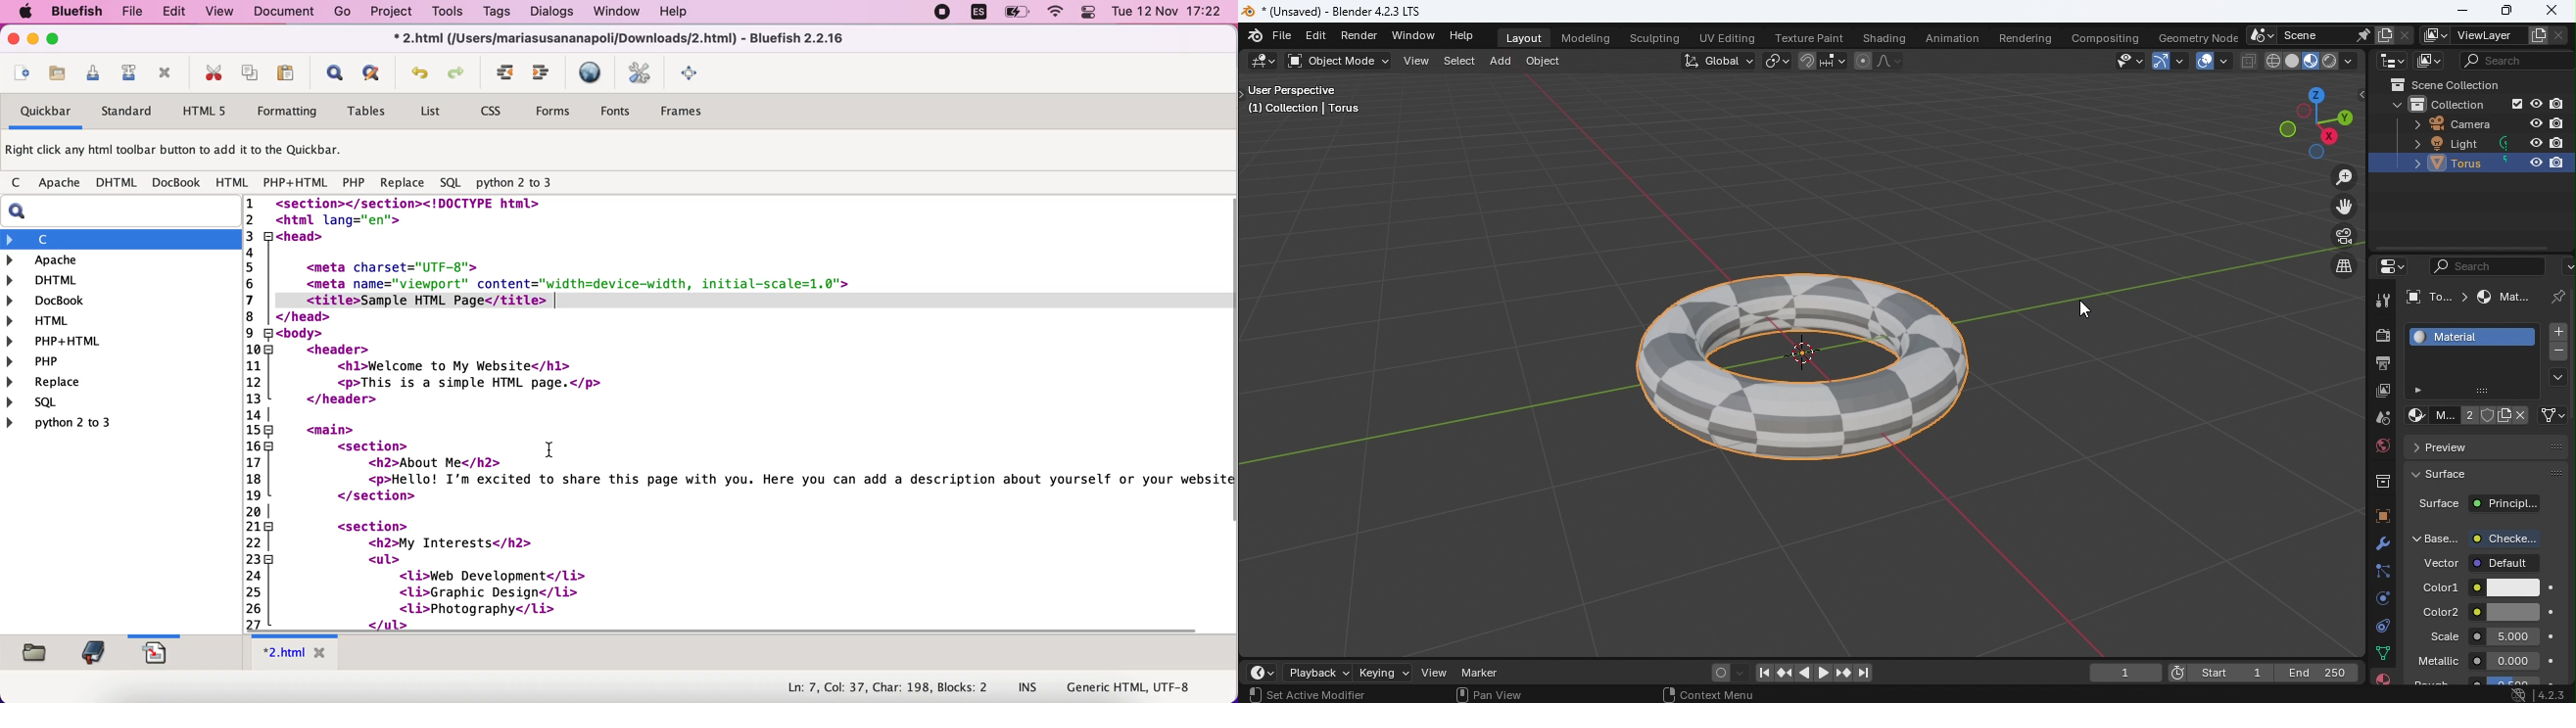 The height and width of the screenshot is (728, 2576). Describe the element at coordinates (293, 110) in the screenshot. I see `formatting` at that location.